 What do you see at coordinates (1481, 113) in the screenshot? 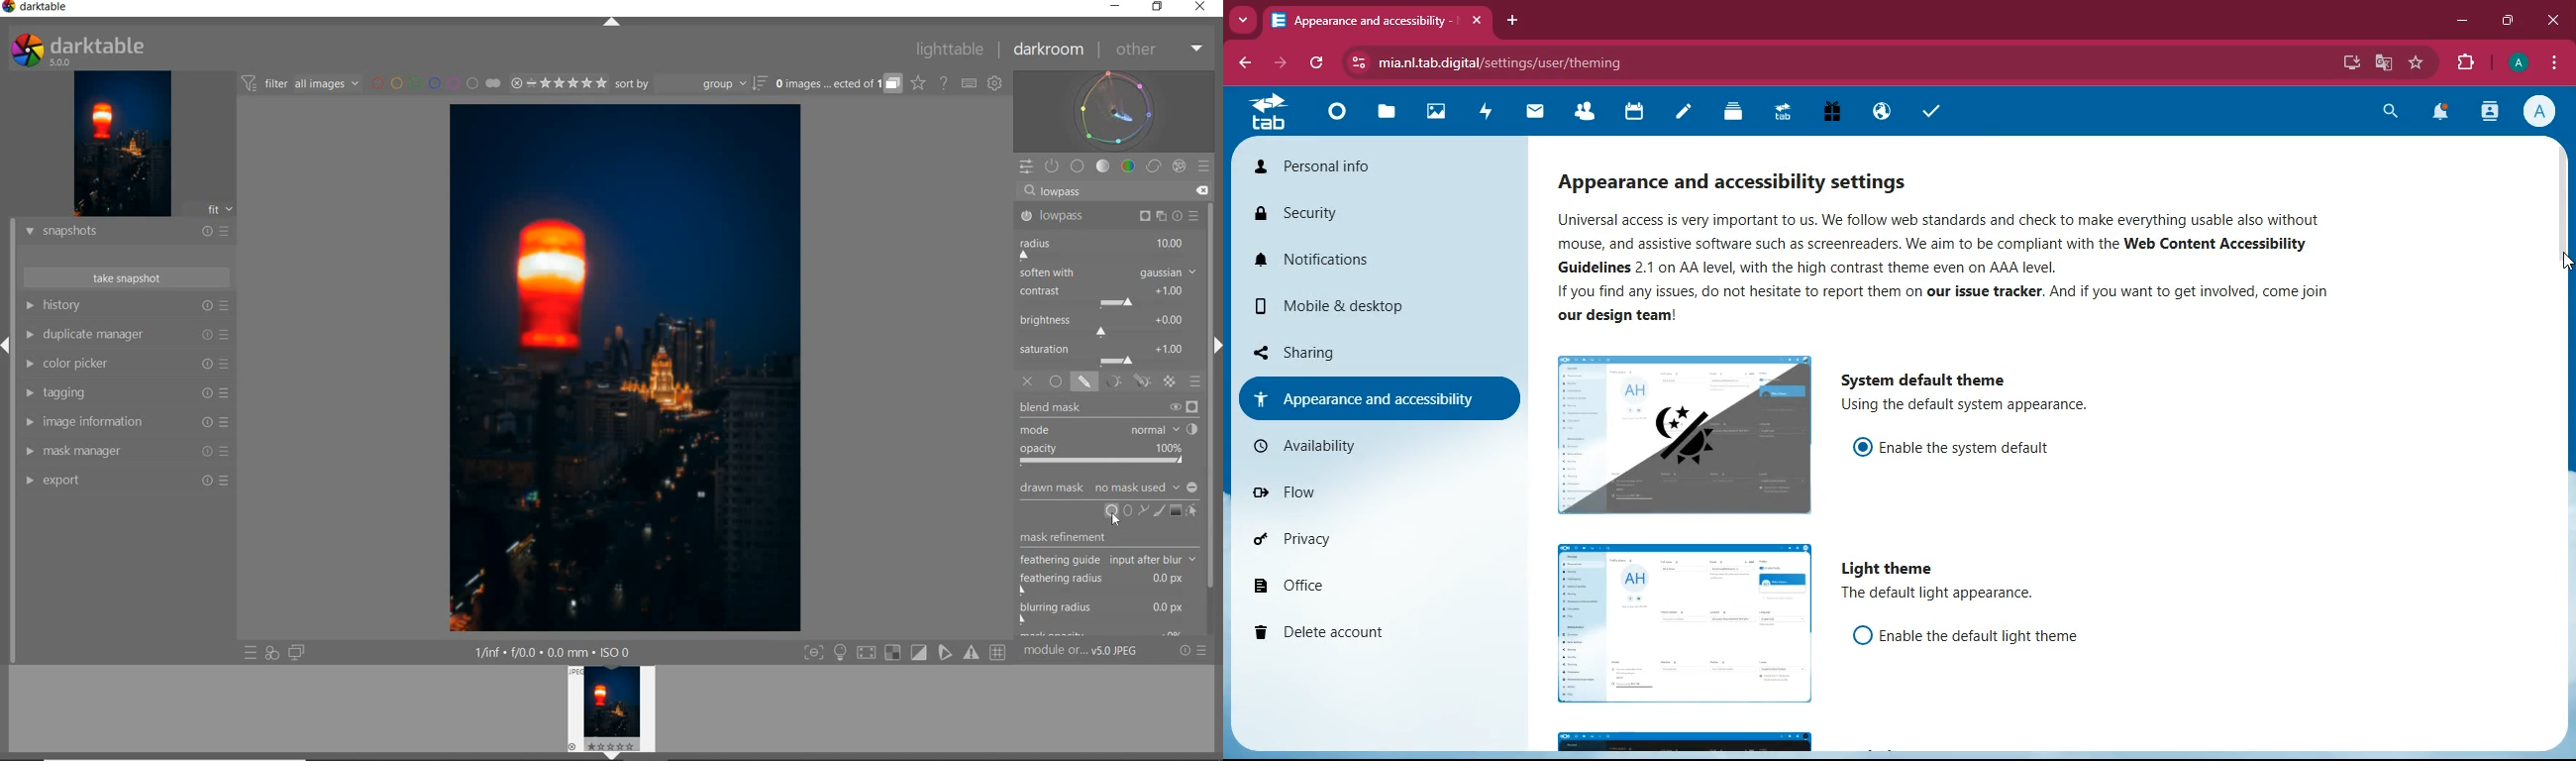
I see `activity` at bounding box center [1481, 113].